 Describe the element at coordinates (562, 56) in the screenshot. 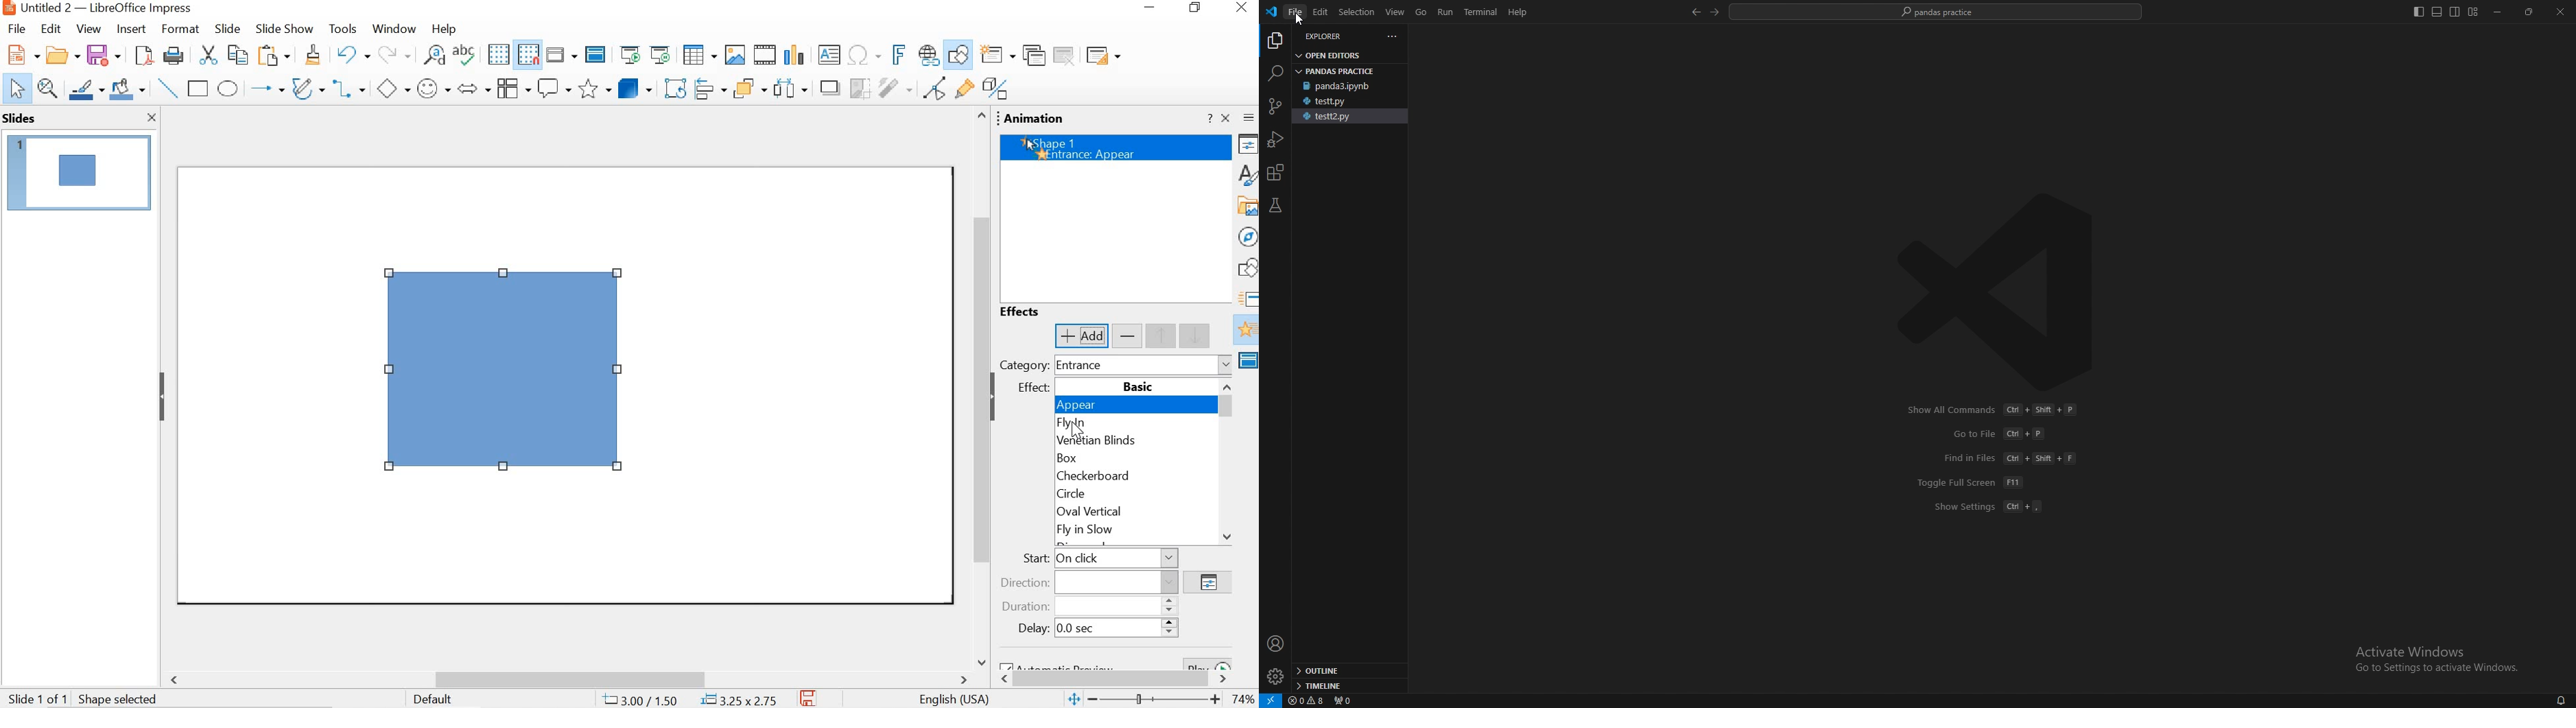

I see `display views` at that location.